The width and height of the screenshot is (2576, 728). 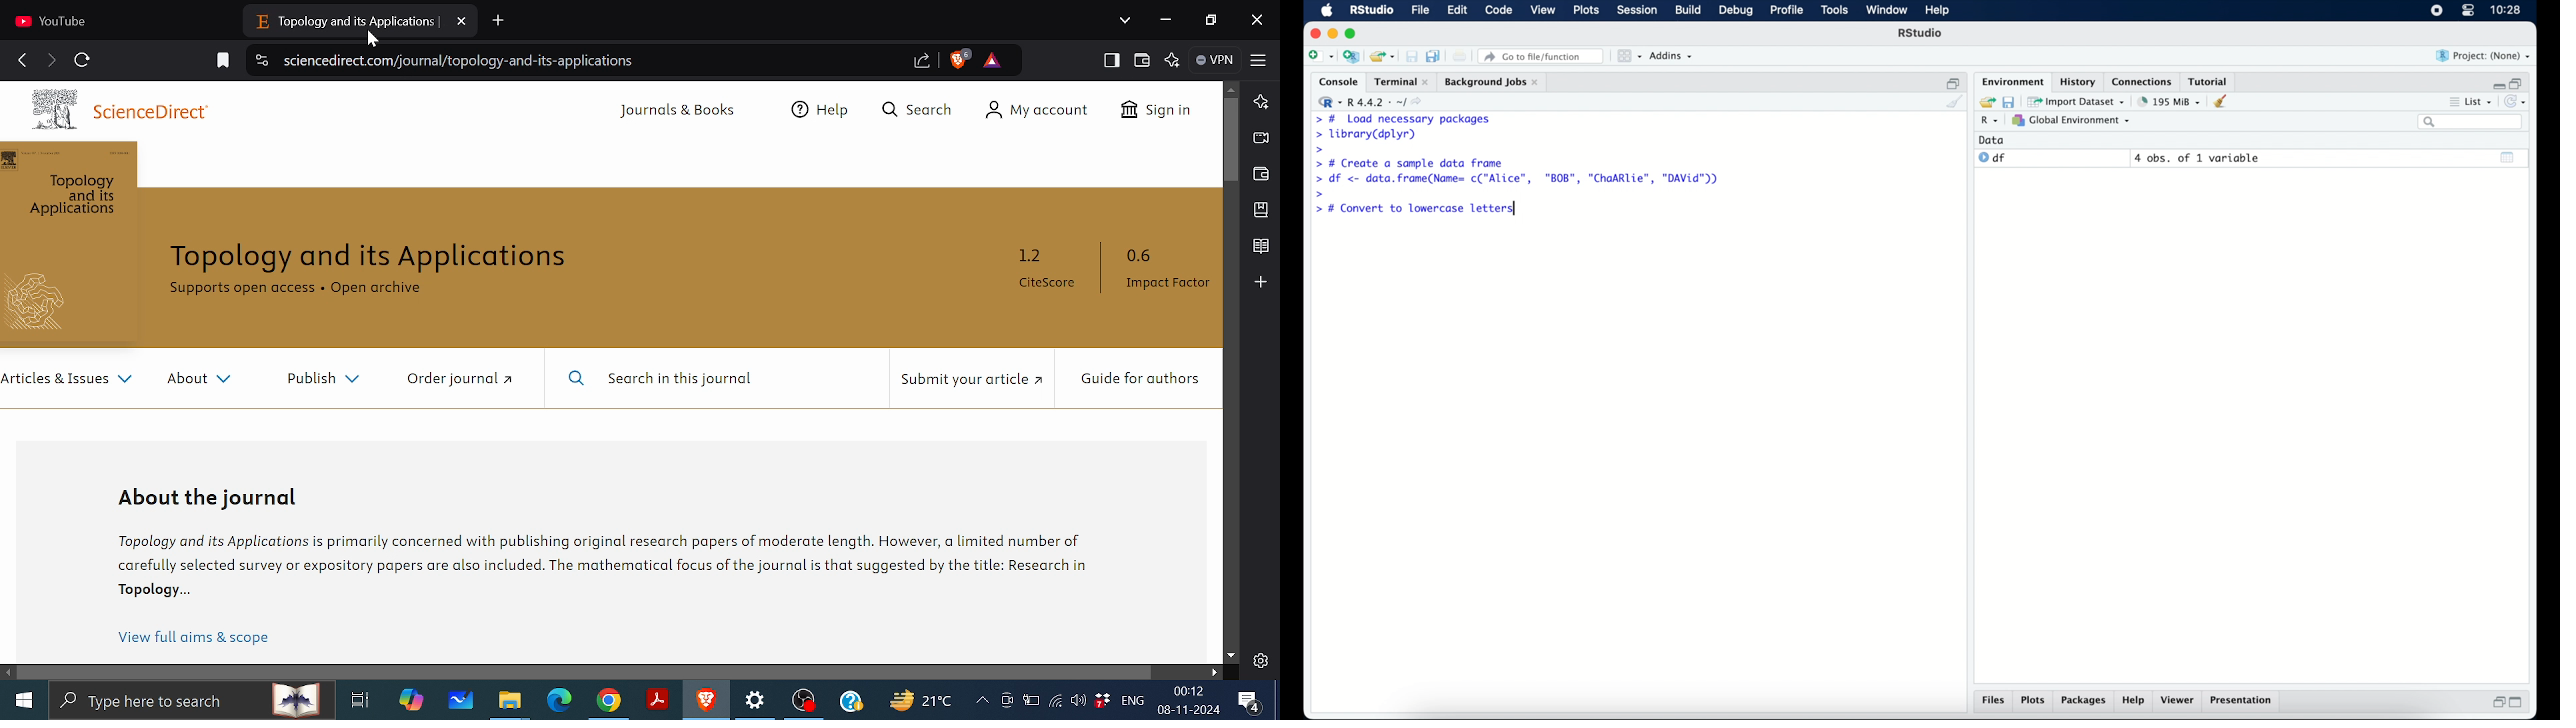 What do you see at coordinates (2168, 101) in the screenshot?
I see `195 MB` at bounding box center [2168, 101].